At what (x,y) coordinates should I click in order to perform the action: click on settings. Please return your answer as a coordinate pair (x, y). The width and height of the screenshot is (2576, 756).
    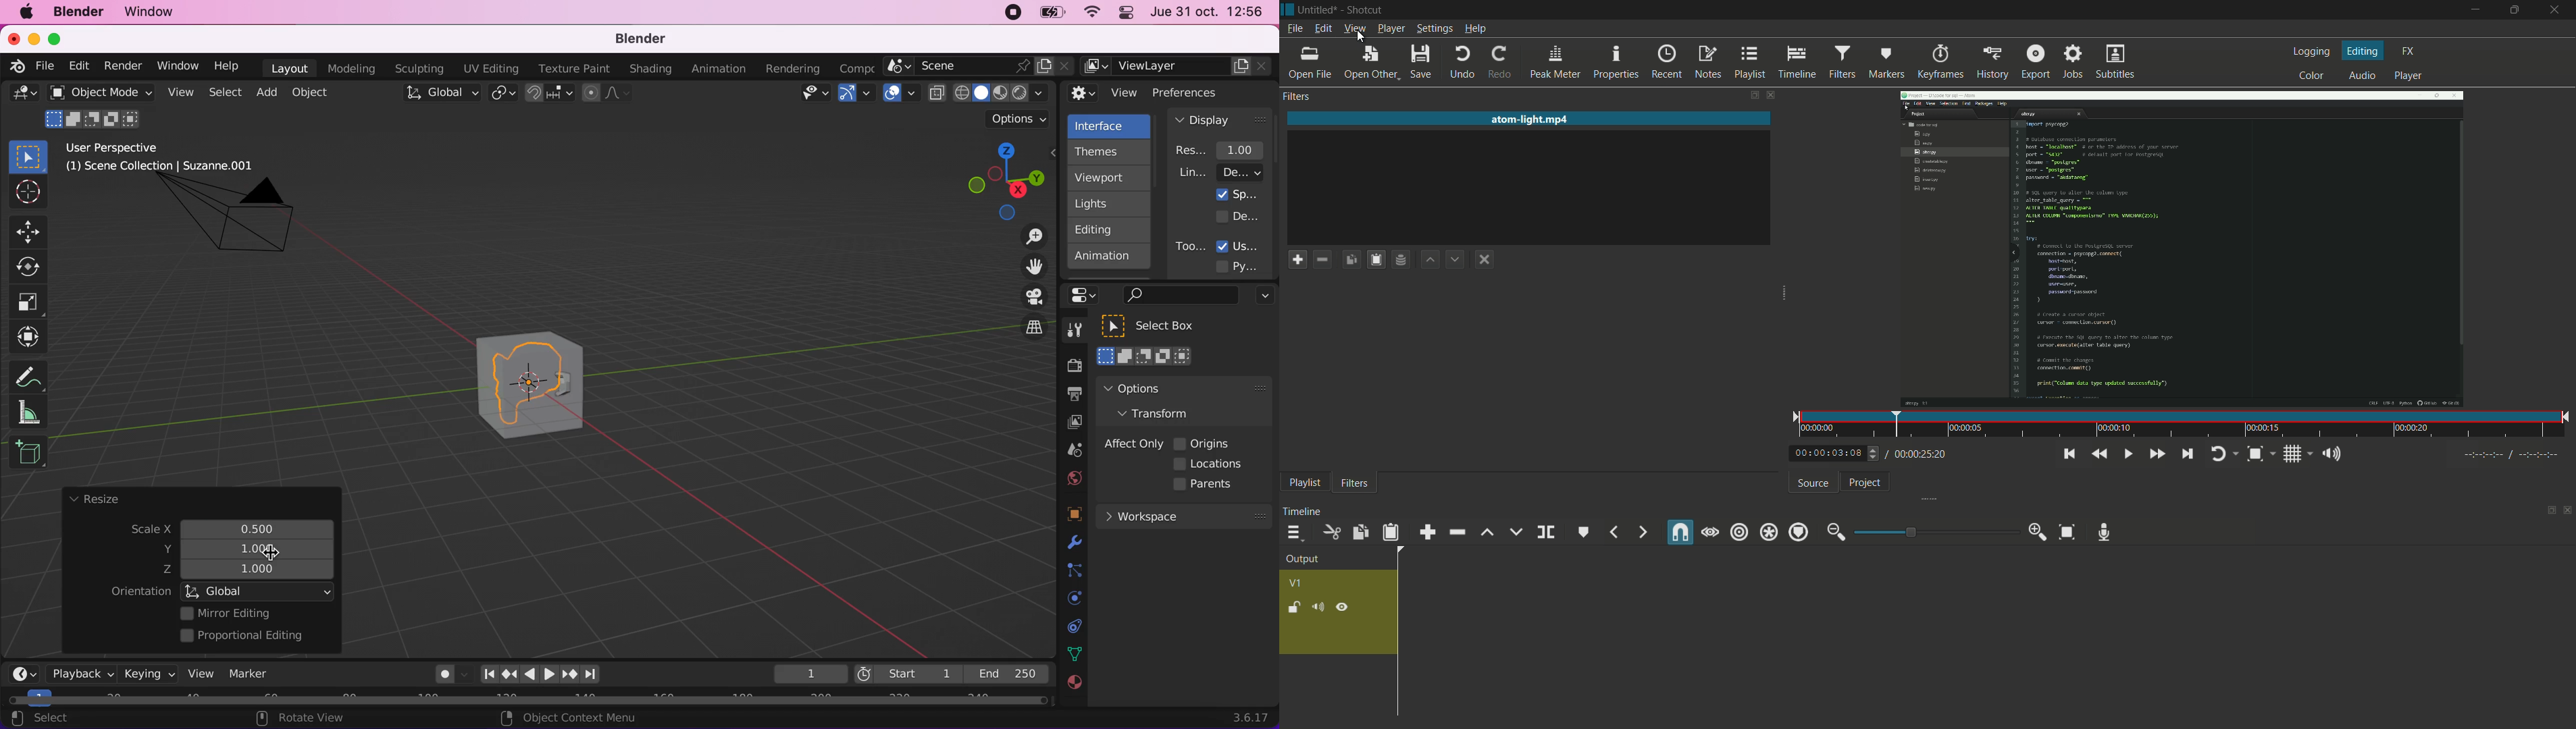
    Looking at the image, I should click on (1436, 28).